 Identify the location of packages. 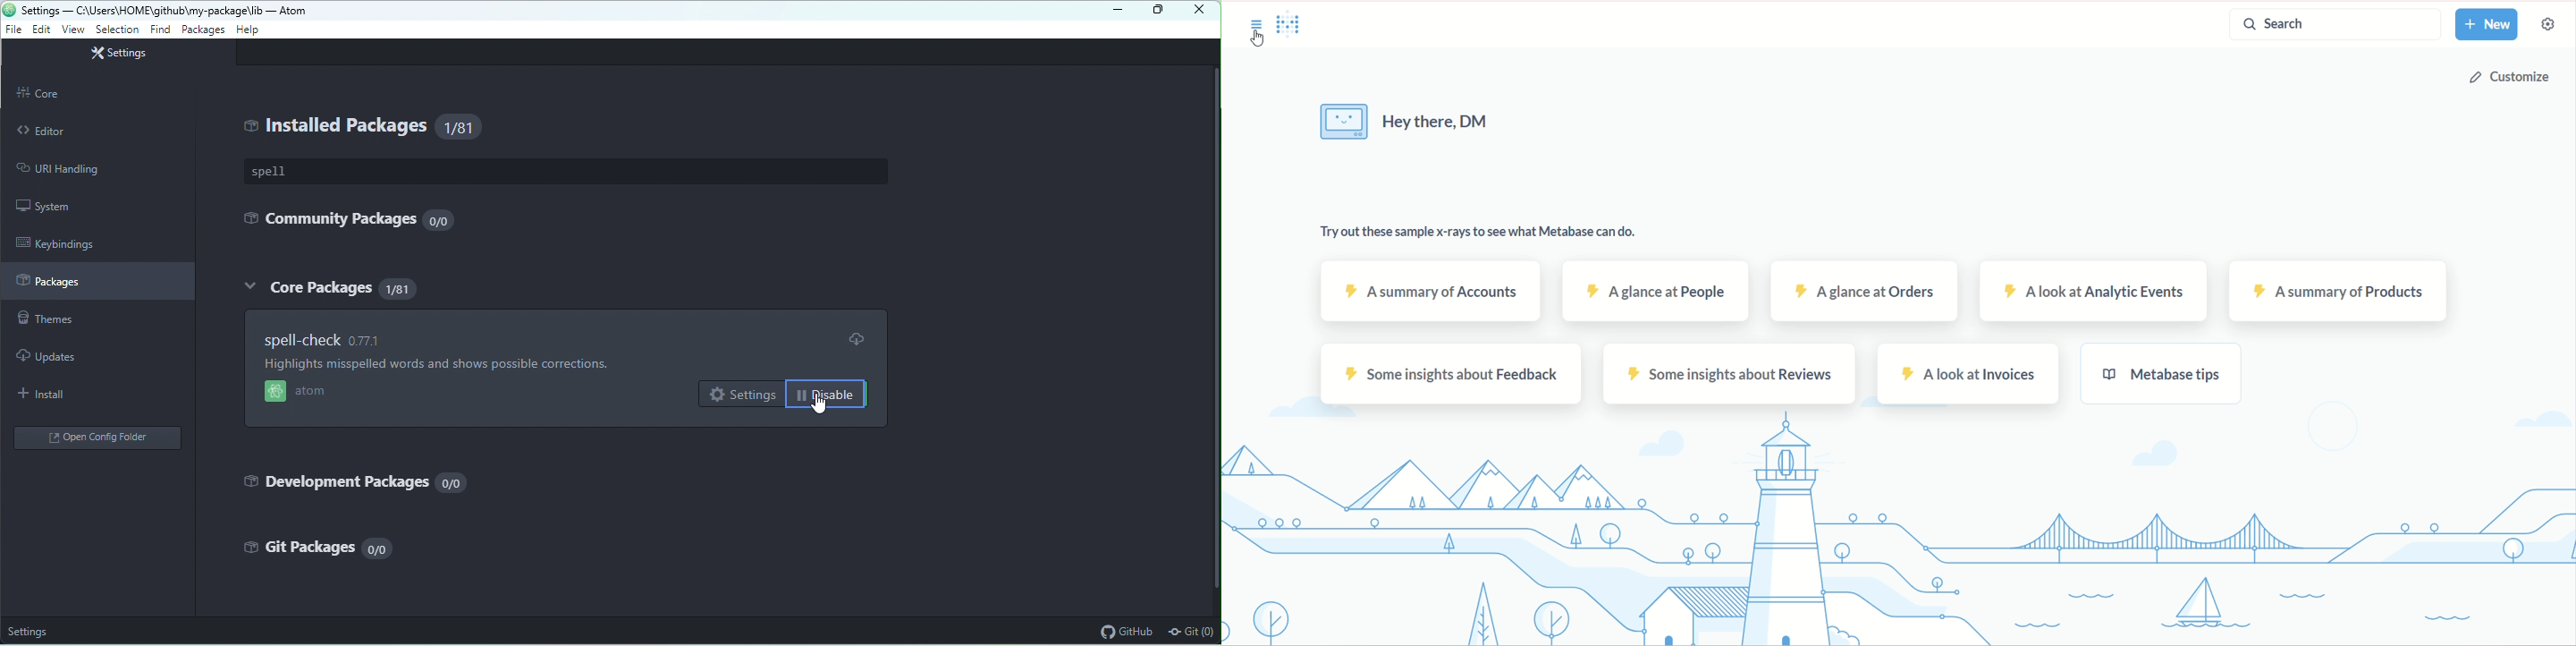
(202, 30).